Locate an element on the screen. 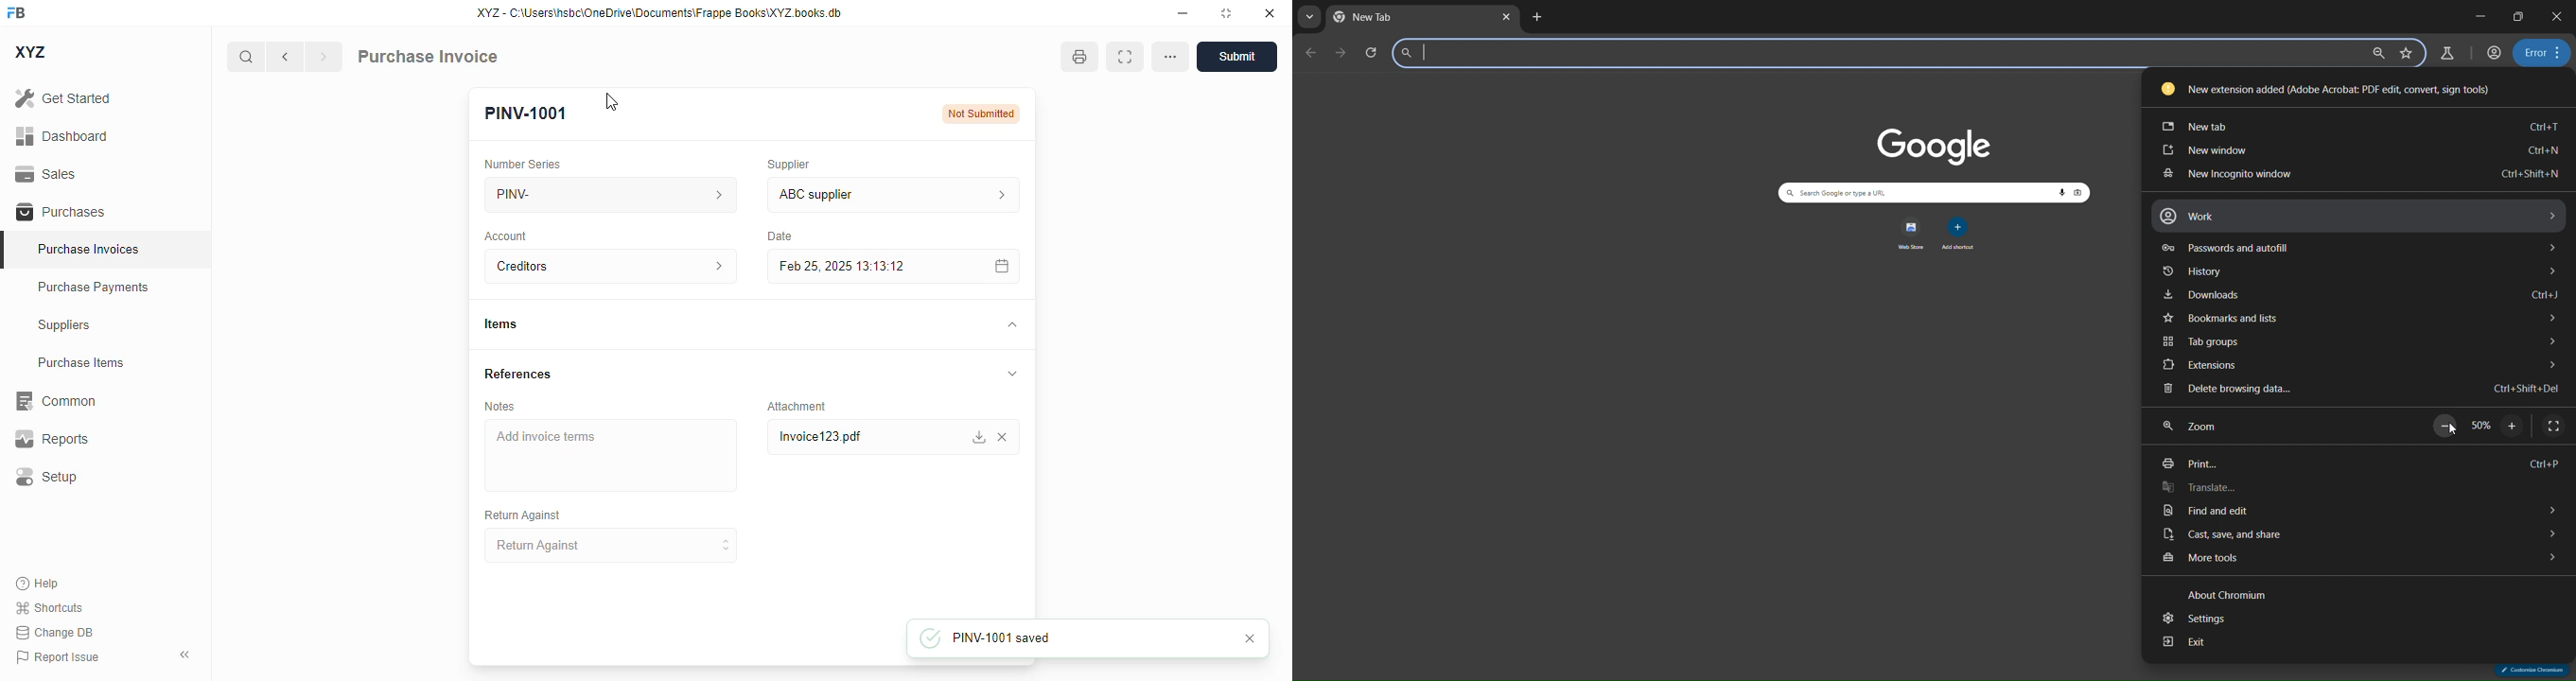  new tab is located at coordinates (2364, 123).